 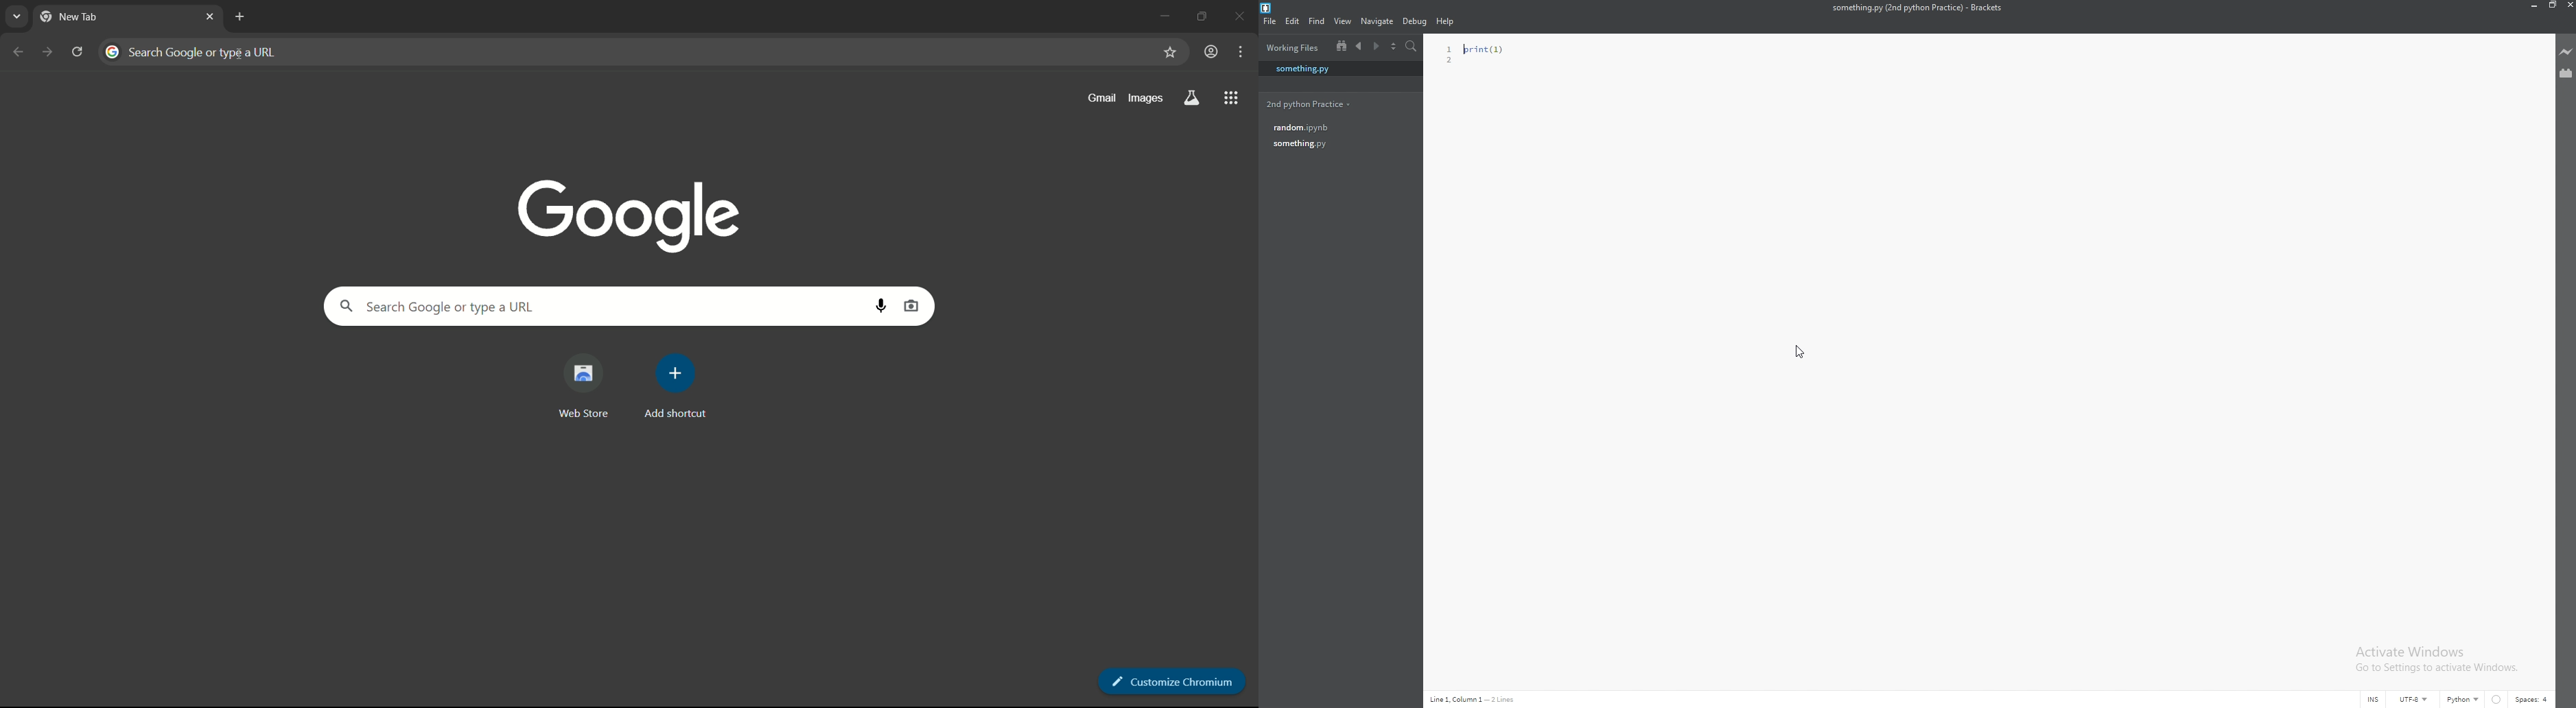 I want to click on previous, so click(x=1361, y=46).